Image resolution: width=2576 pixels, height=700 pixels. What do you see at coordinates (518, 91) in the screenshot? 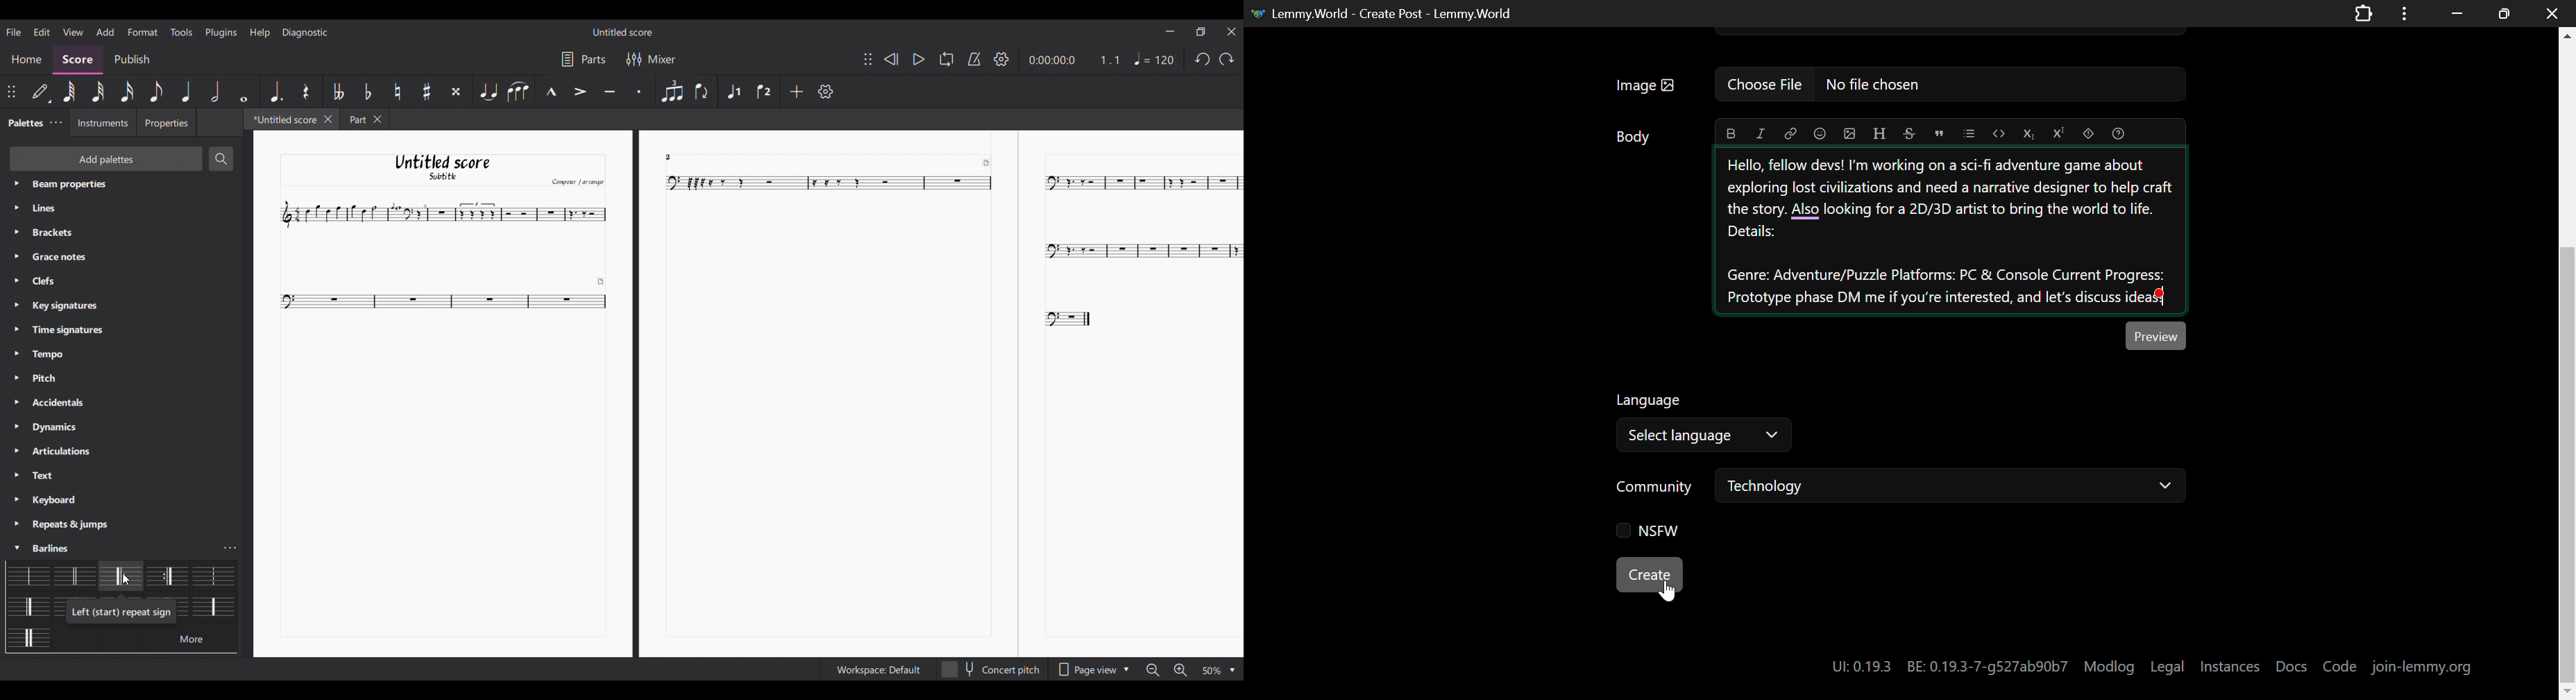
I see `Slur` at bounding box center [518, 91].